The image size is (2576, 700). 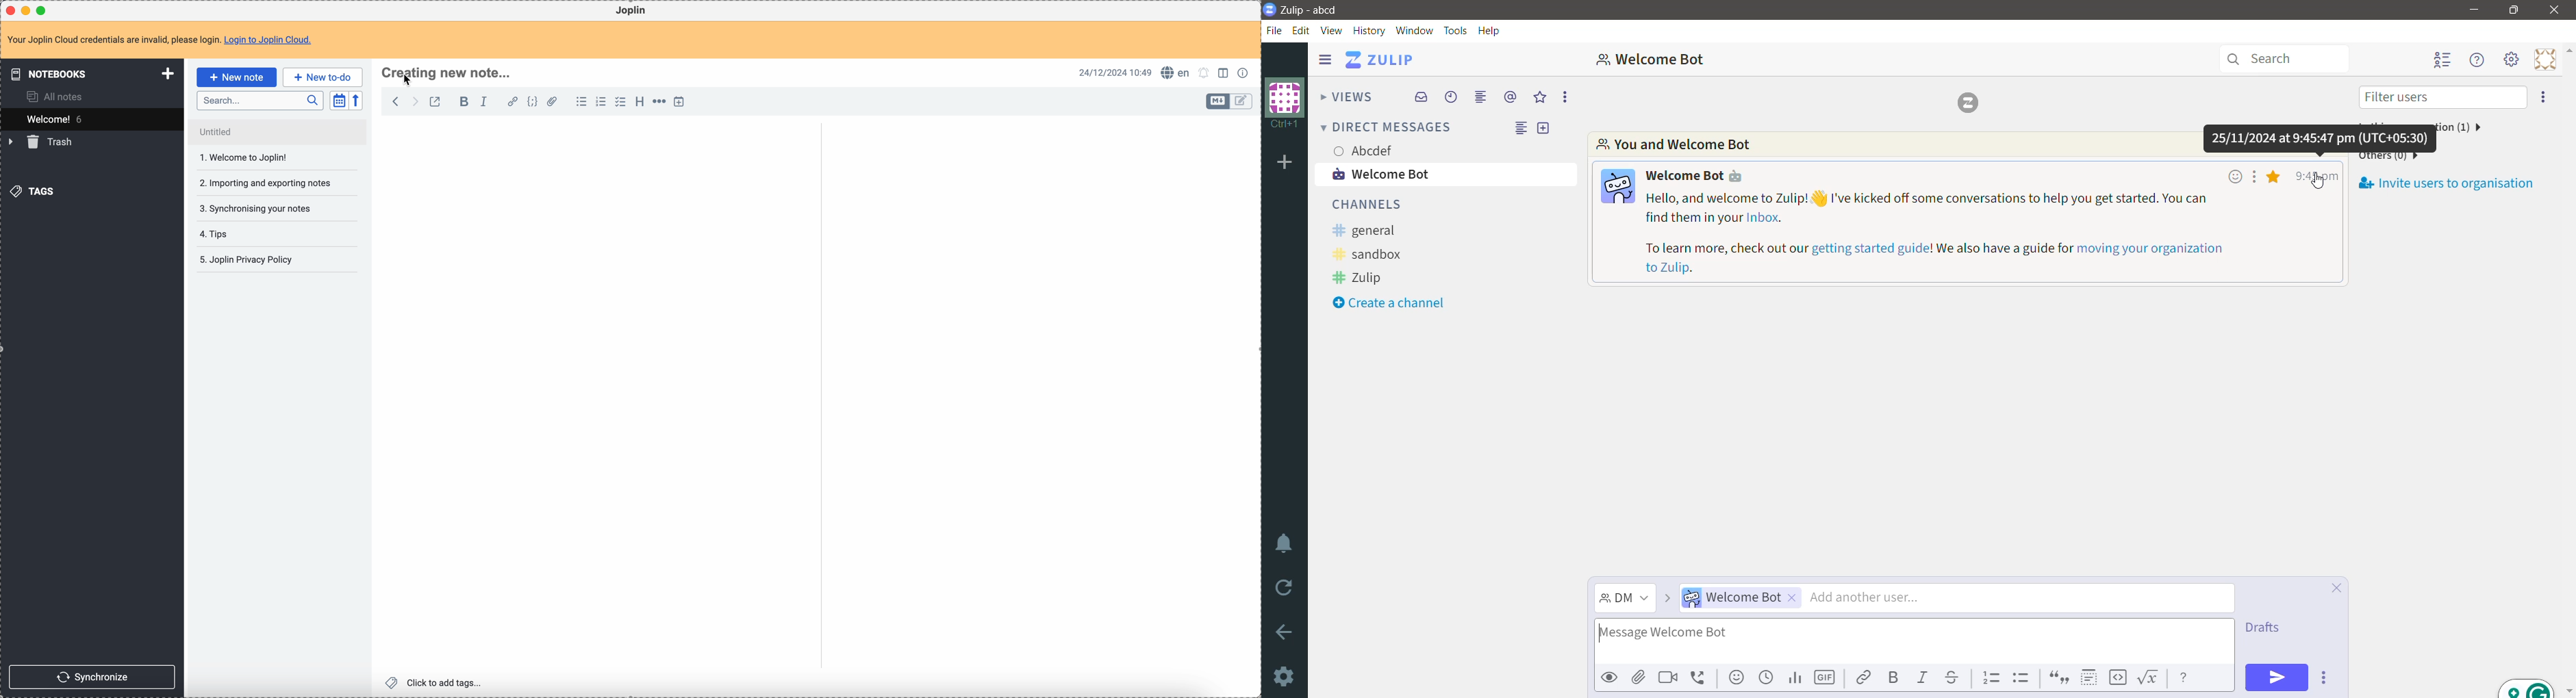 I want to click on Link, so click(x=1863, y=678).